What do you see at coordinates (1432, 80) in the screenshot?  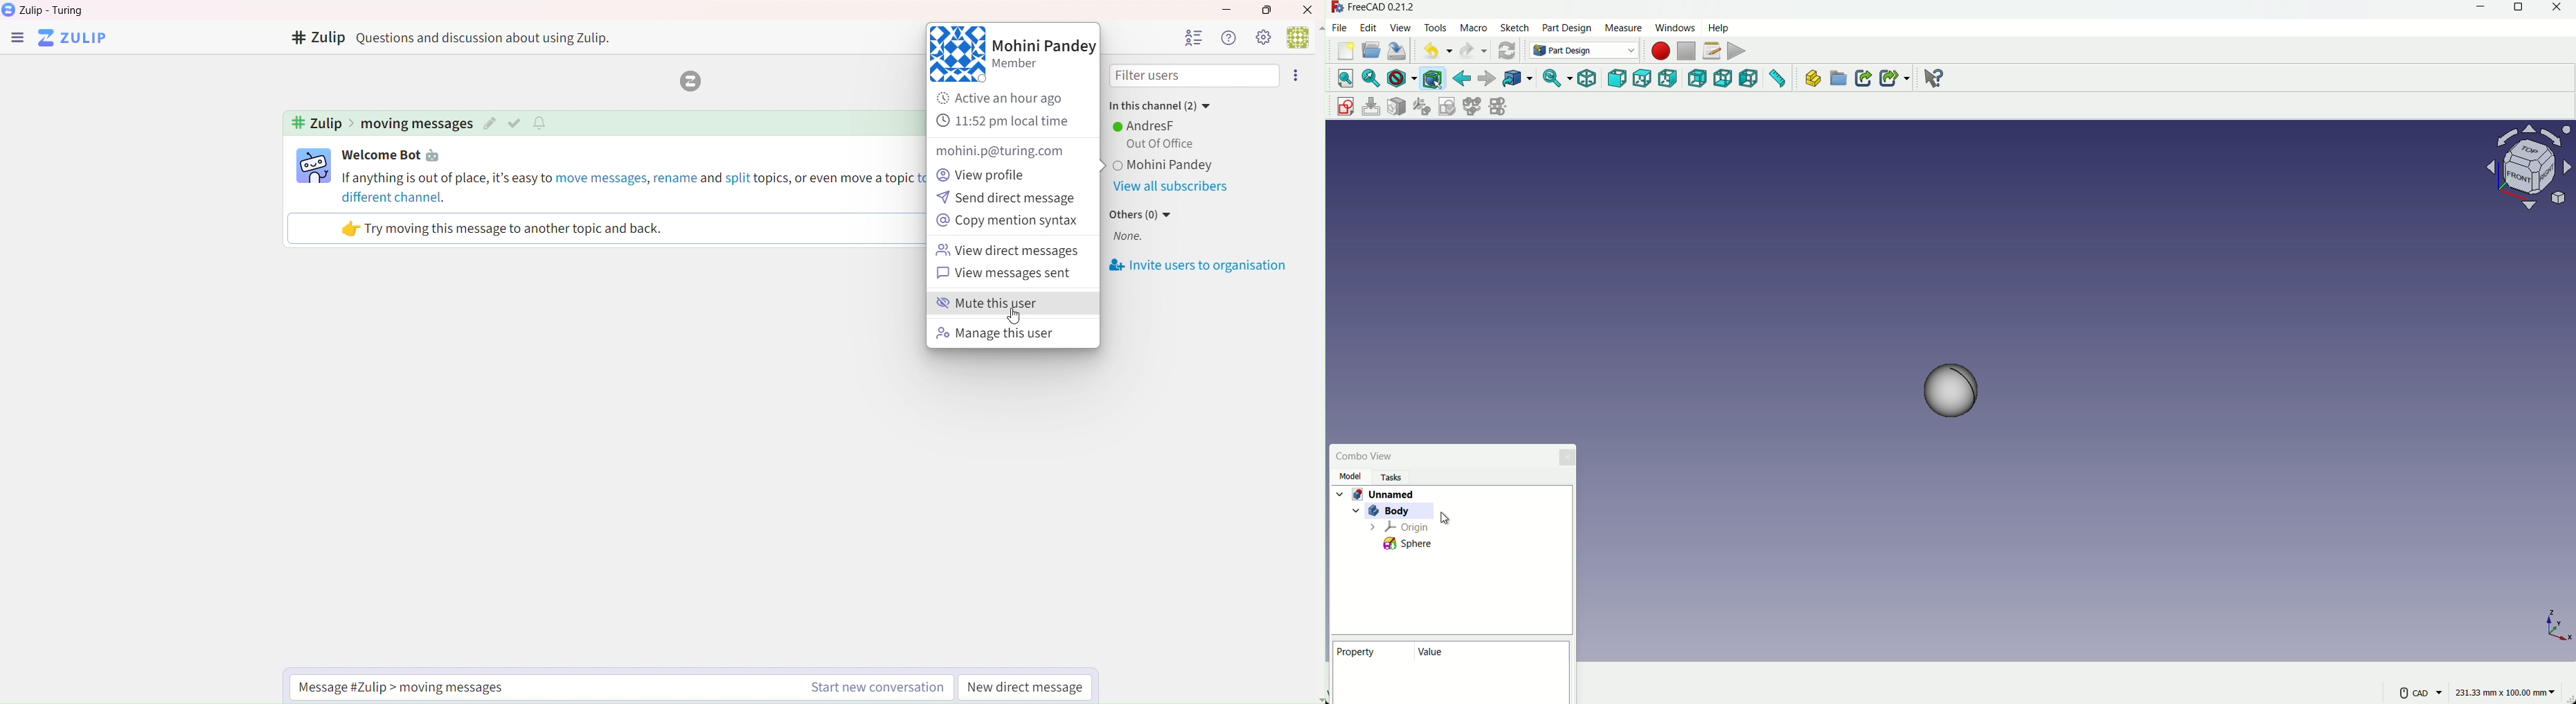 I see `bounding box` at bounding box center [1432, 80].